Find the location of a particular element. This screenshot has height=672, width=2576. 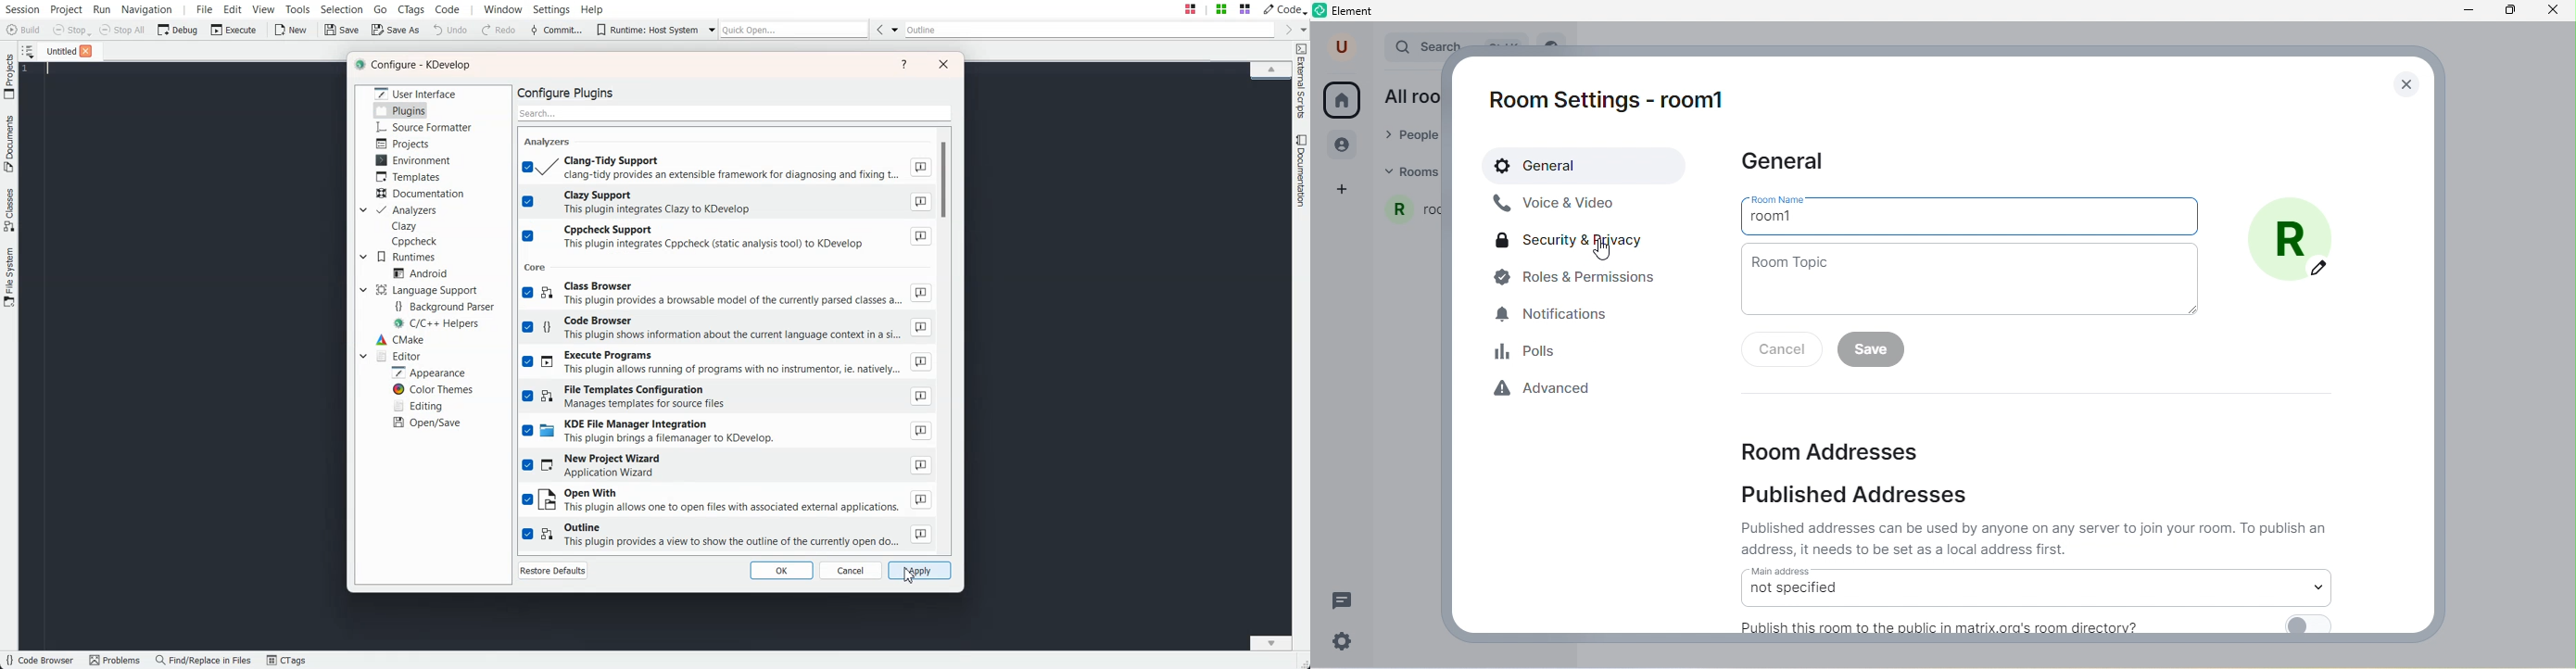

element is located at coordinates (1346, 12).